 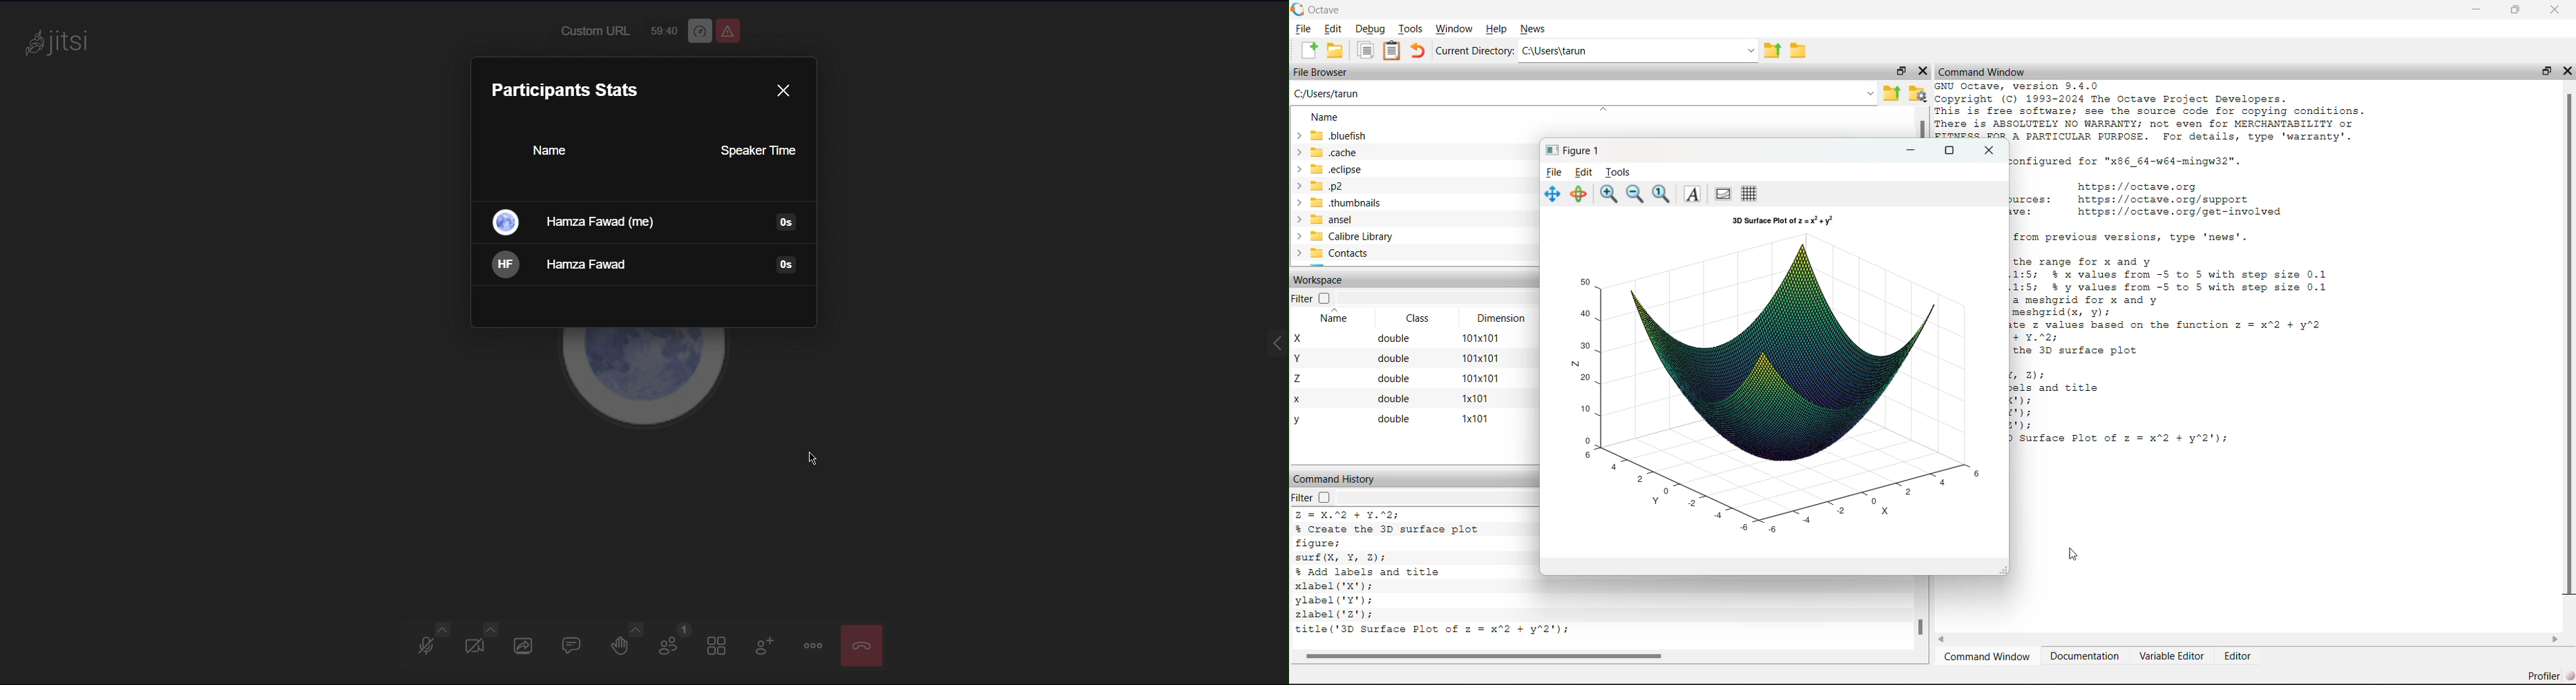 I want to click on Information, so click(x=782, y=266).